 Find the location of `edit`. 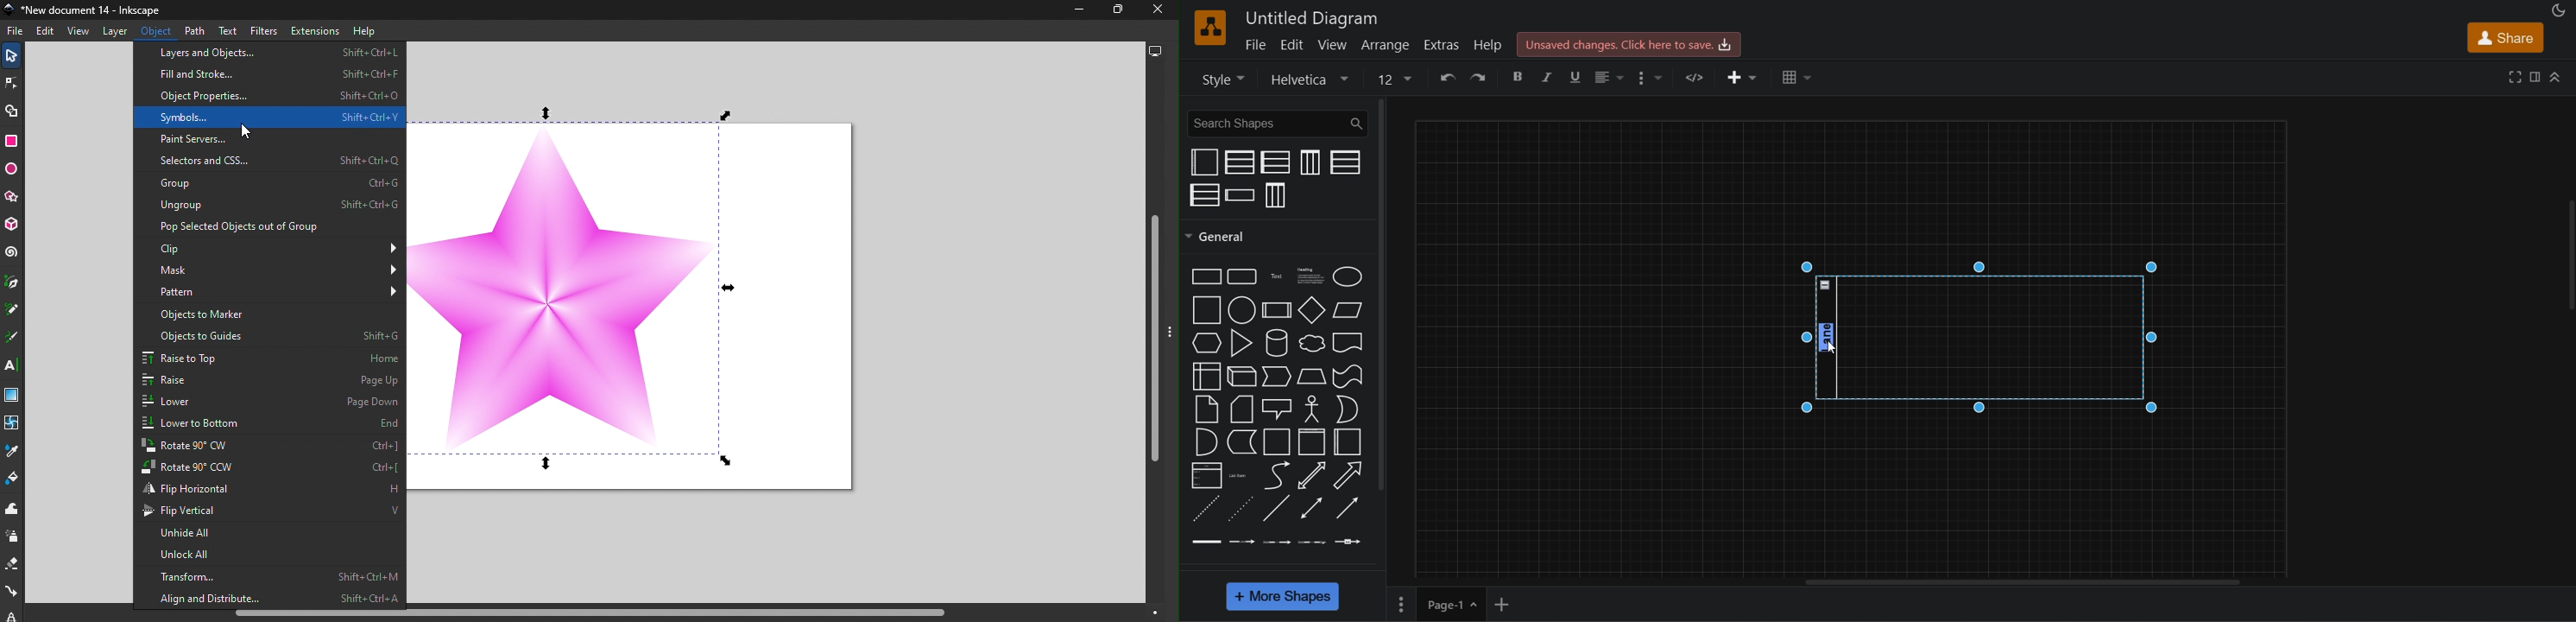

edit is located at coordinates (1291, 44).